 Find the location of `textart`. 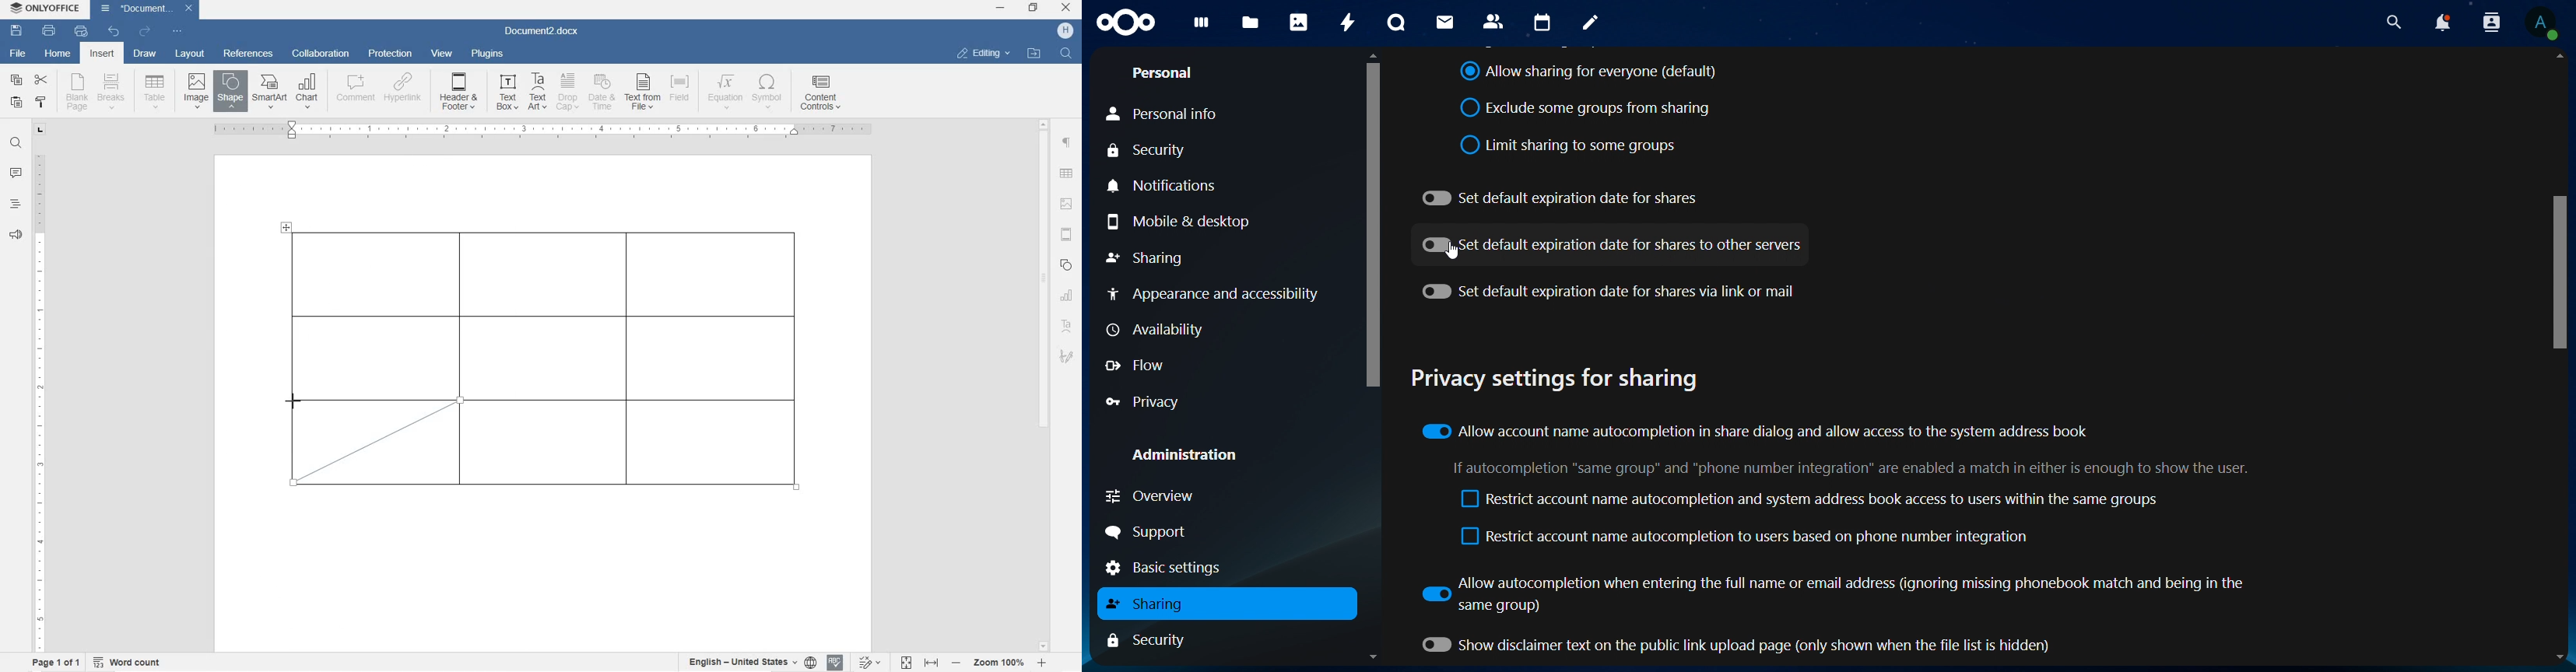

textart is located at coordinates (1066, 324).